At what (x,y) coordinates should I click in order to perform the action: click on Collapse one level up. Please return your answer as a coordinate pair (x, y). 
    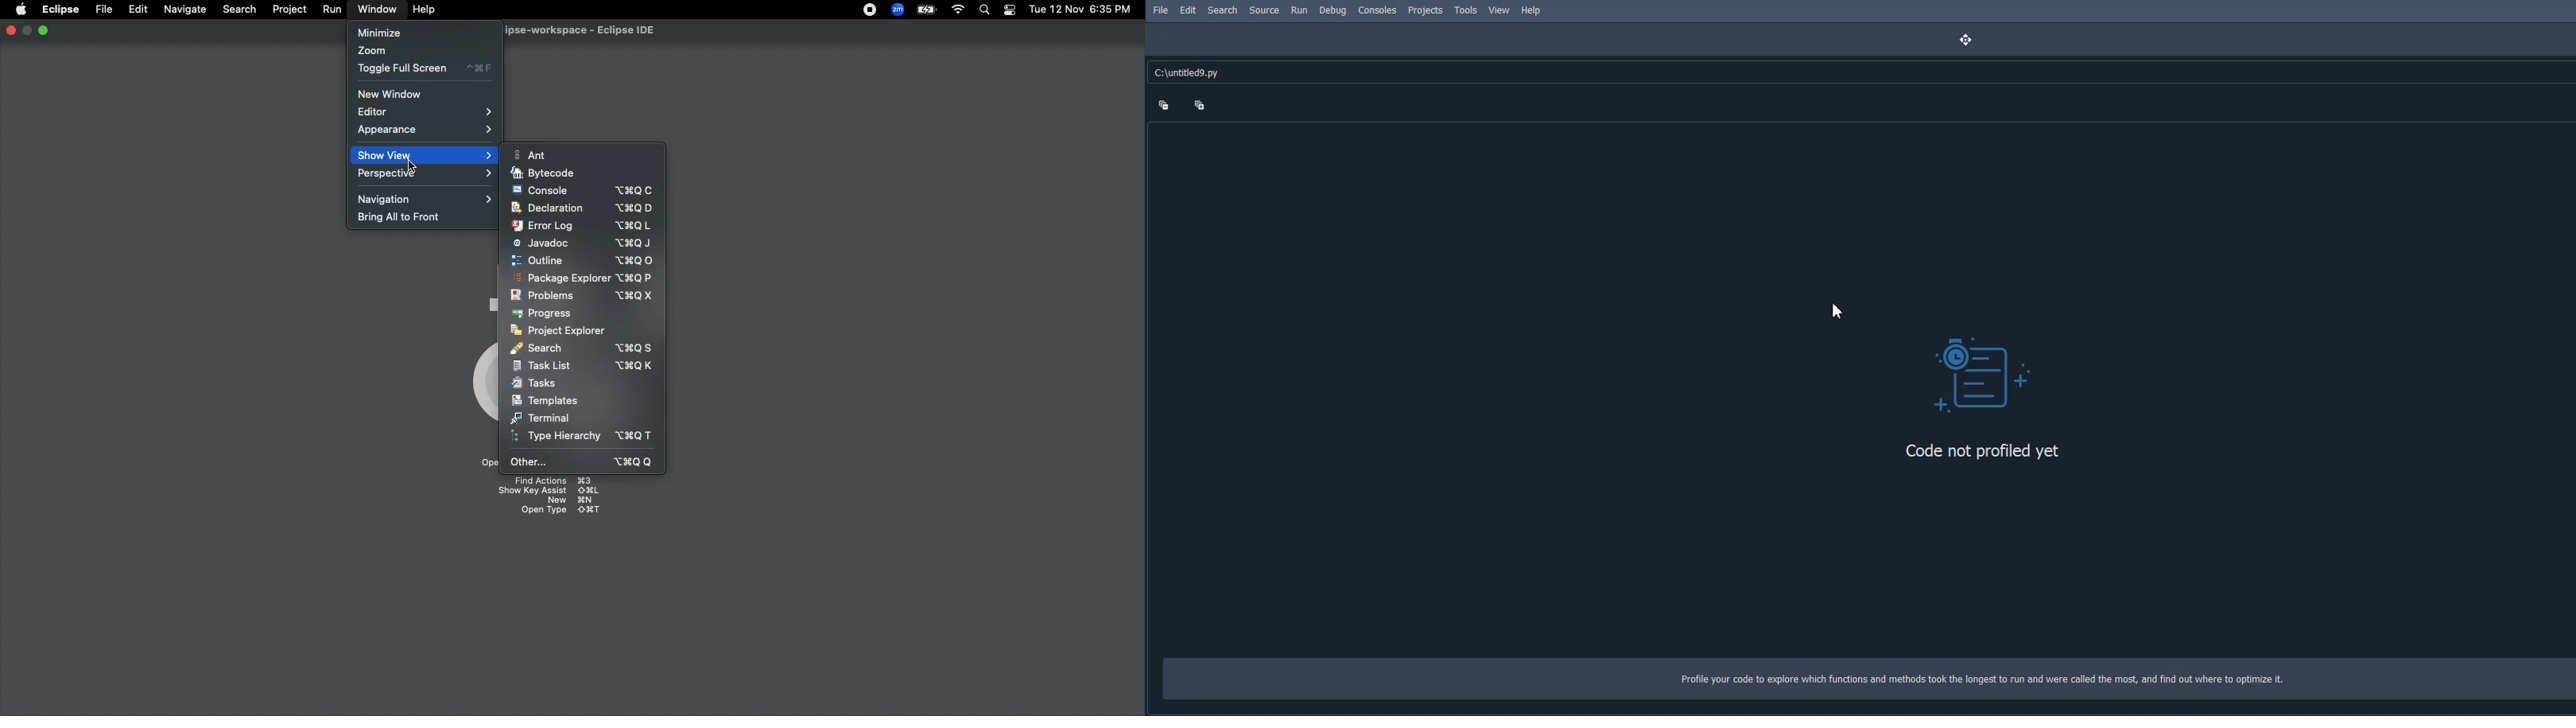
    Looking at the image, I should click on (1164, 105).